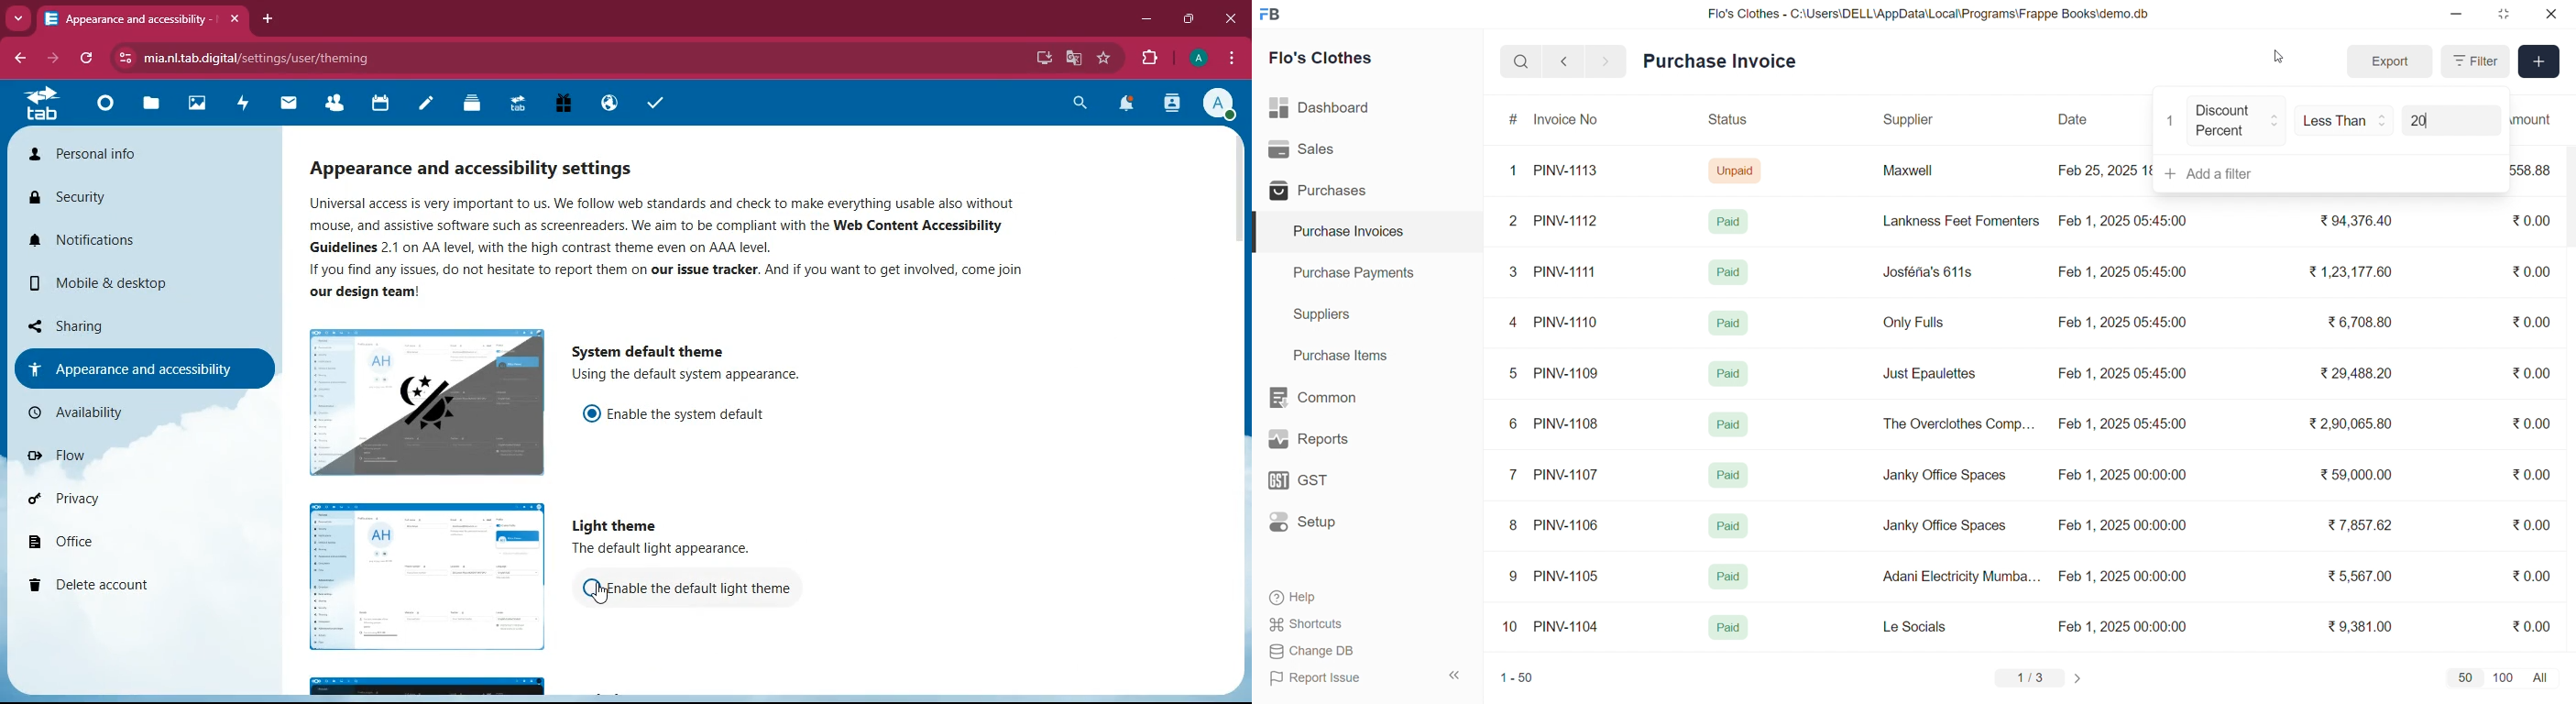 This screenshot has width=2576, height=728. I want to click on PINV-1104, so click(1568, 627).